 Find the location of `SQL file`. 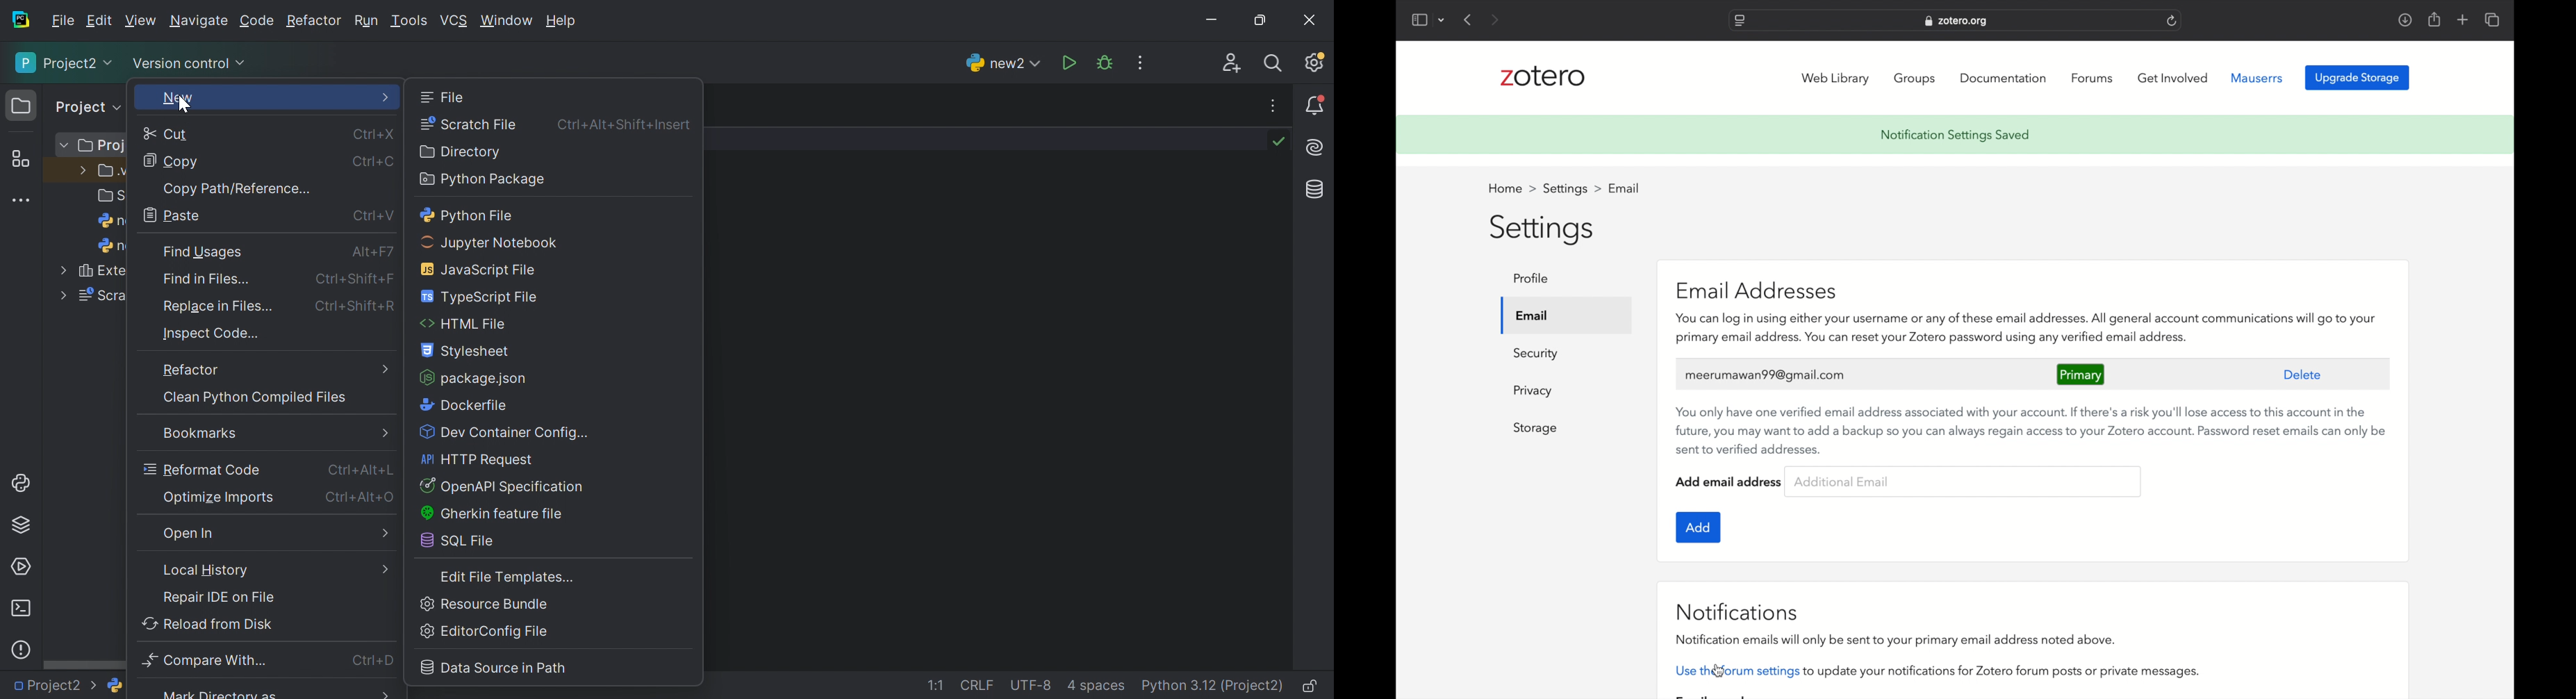

SQL file is located at coordinates (457, 542).